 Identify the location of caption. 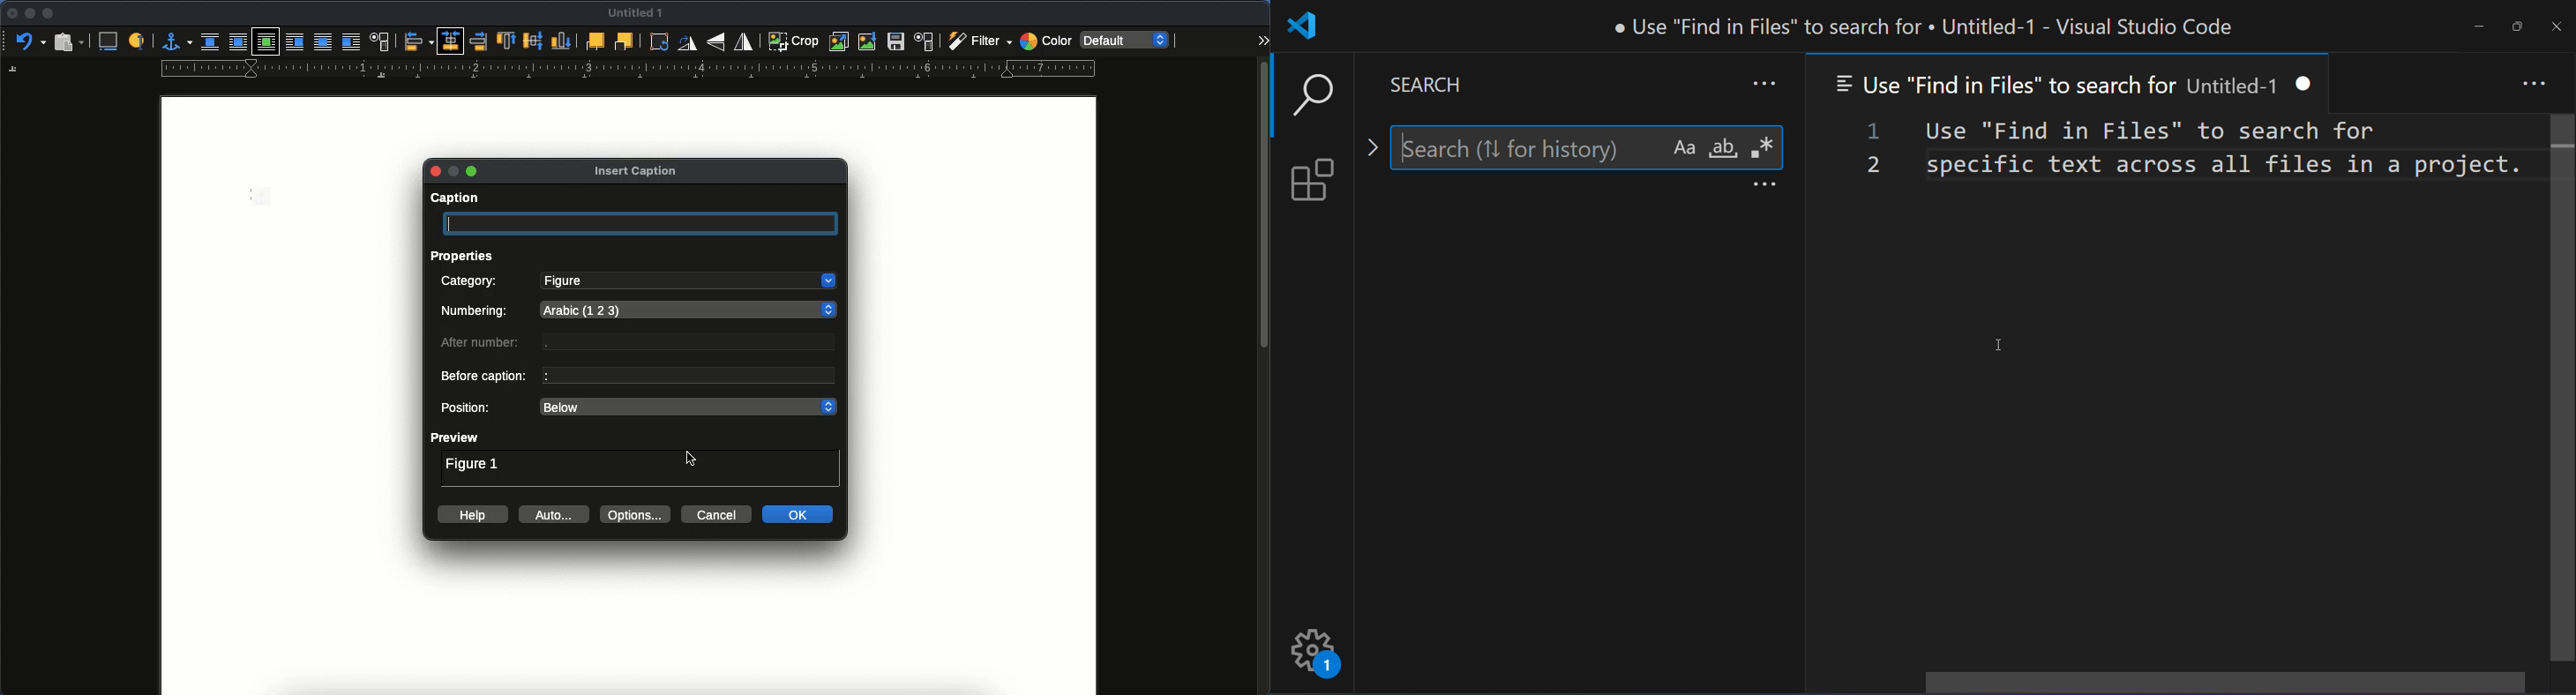
(452, 199).